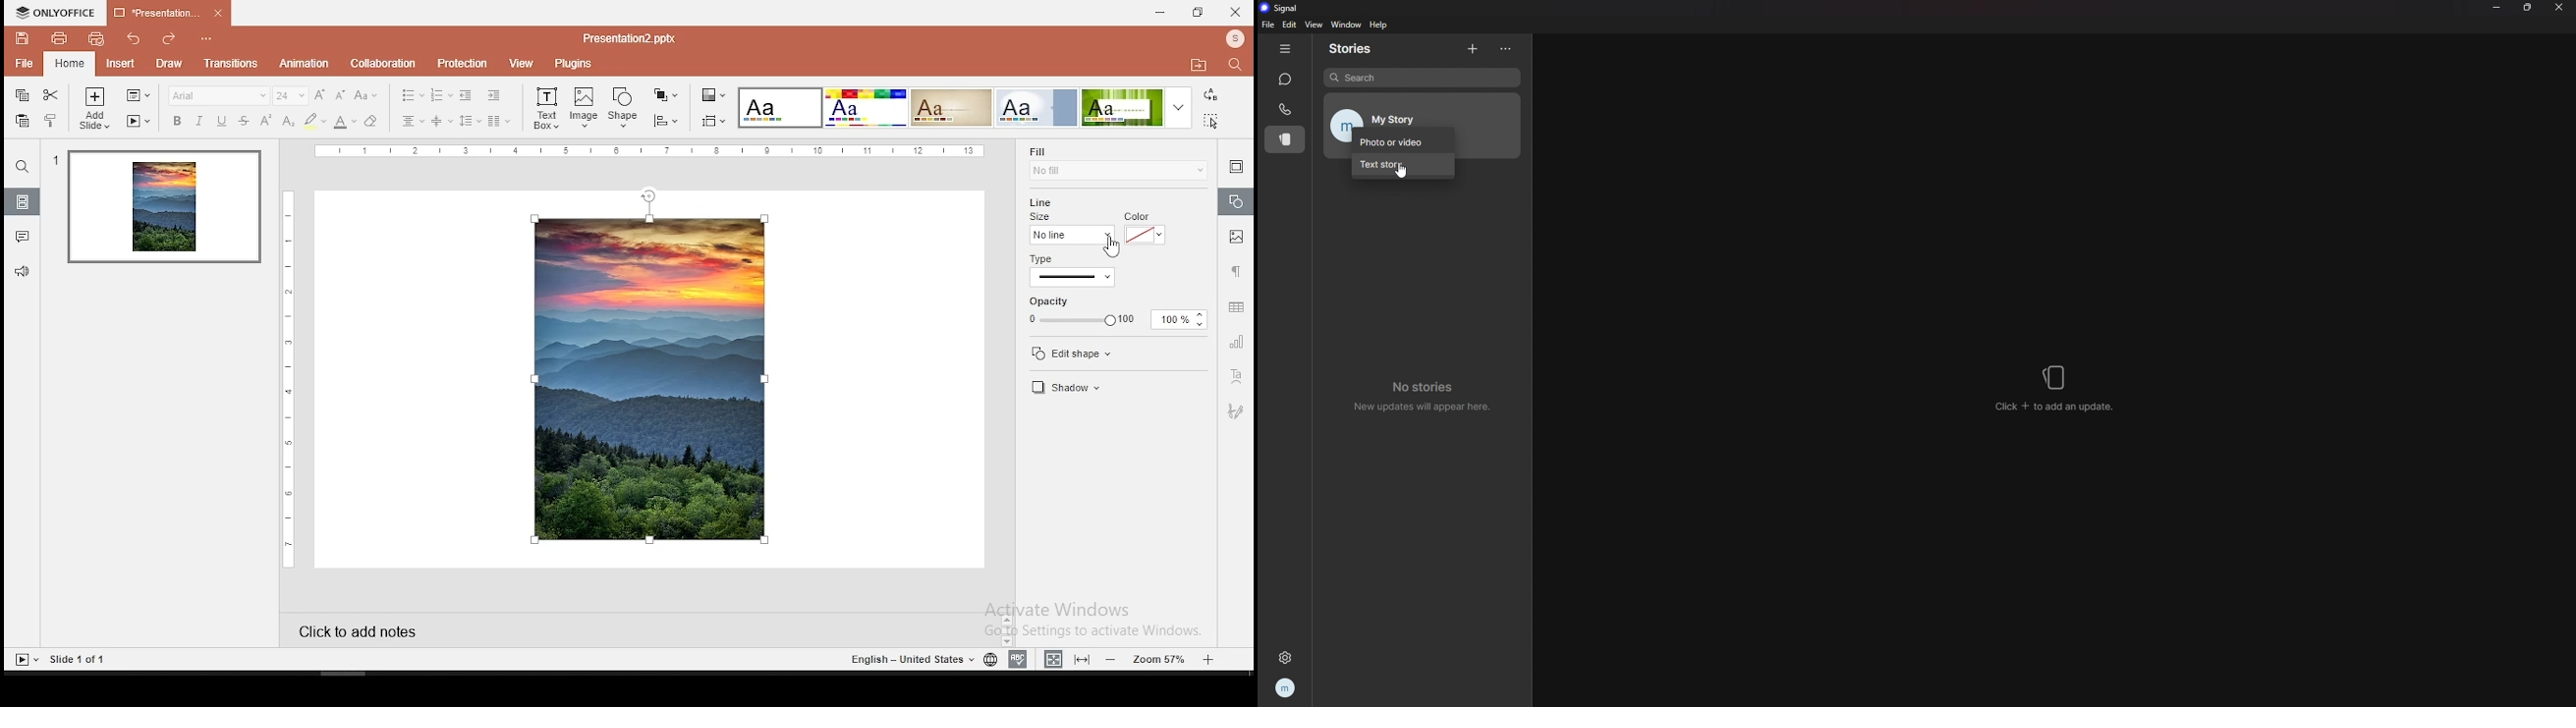  What do you see at coordinates (20, 96) in the screenshot?
I see `copy` at bounding box center [20, 96].